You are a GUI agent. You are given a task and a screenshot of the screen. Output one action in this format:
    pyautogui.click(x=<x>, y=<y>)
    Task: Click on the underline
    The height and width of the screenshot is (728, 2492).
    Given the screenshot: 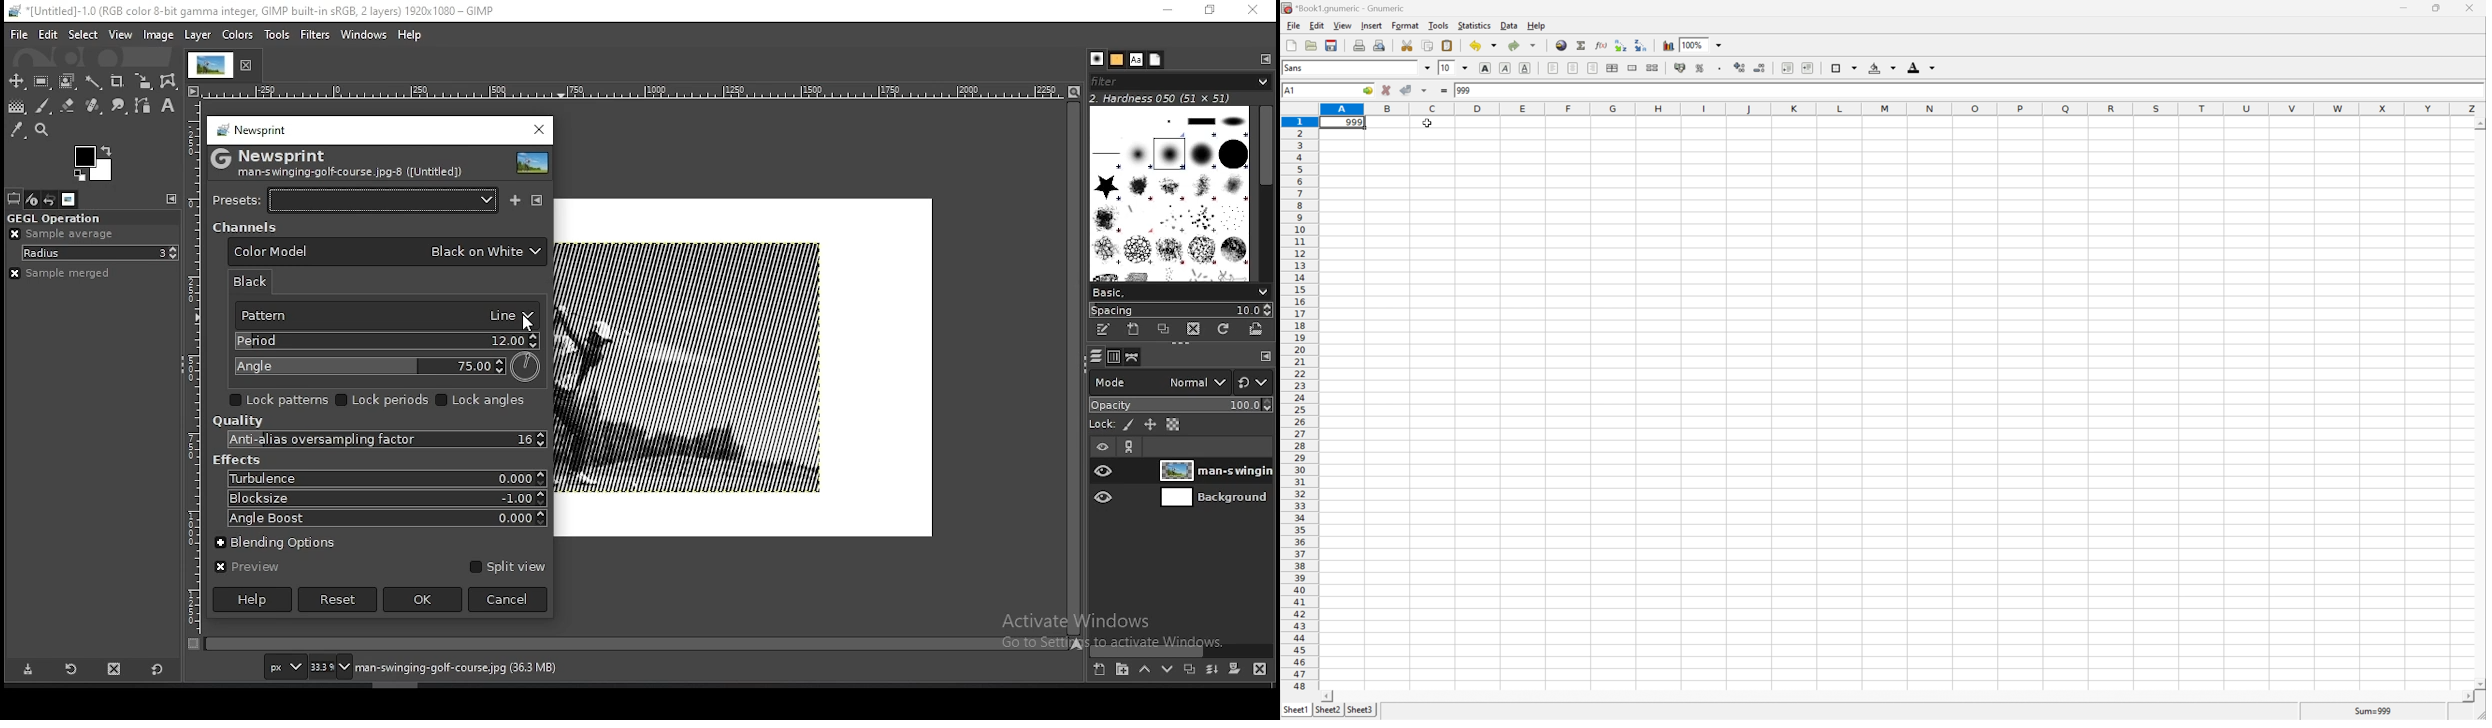 What is the action you would take?
    pyautogui.click(x=1525, y=67)
    